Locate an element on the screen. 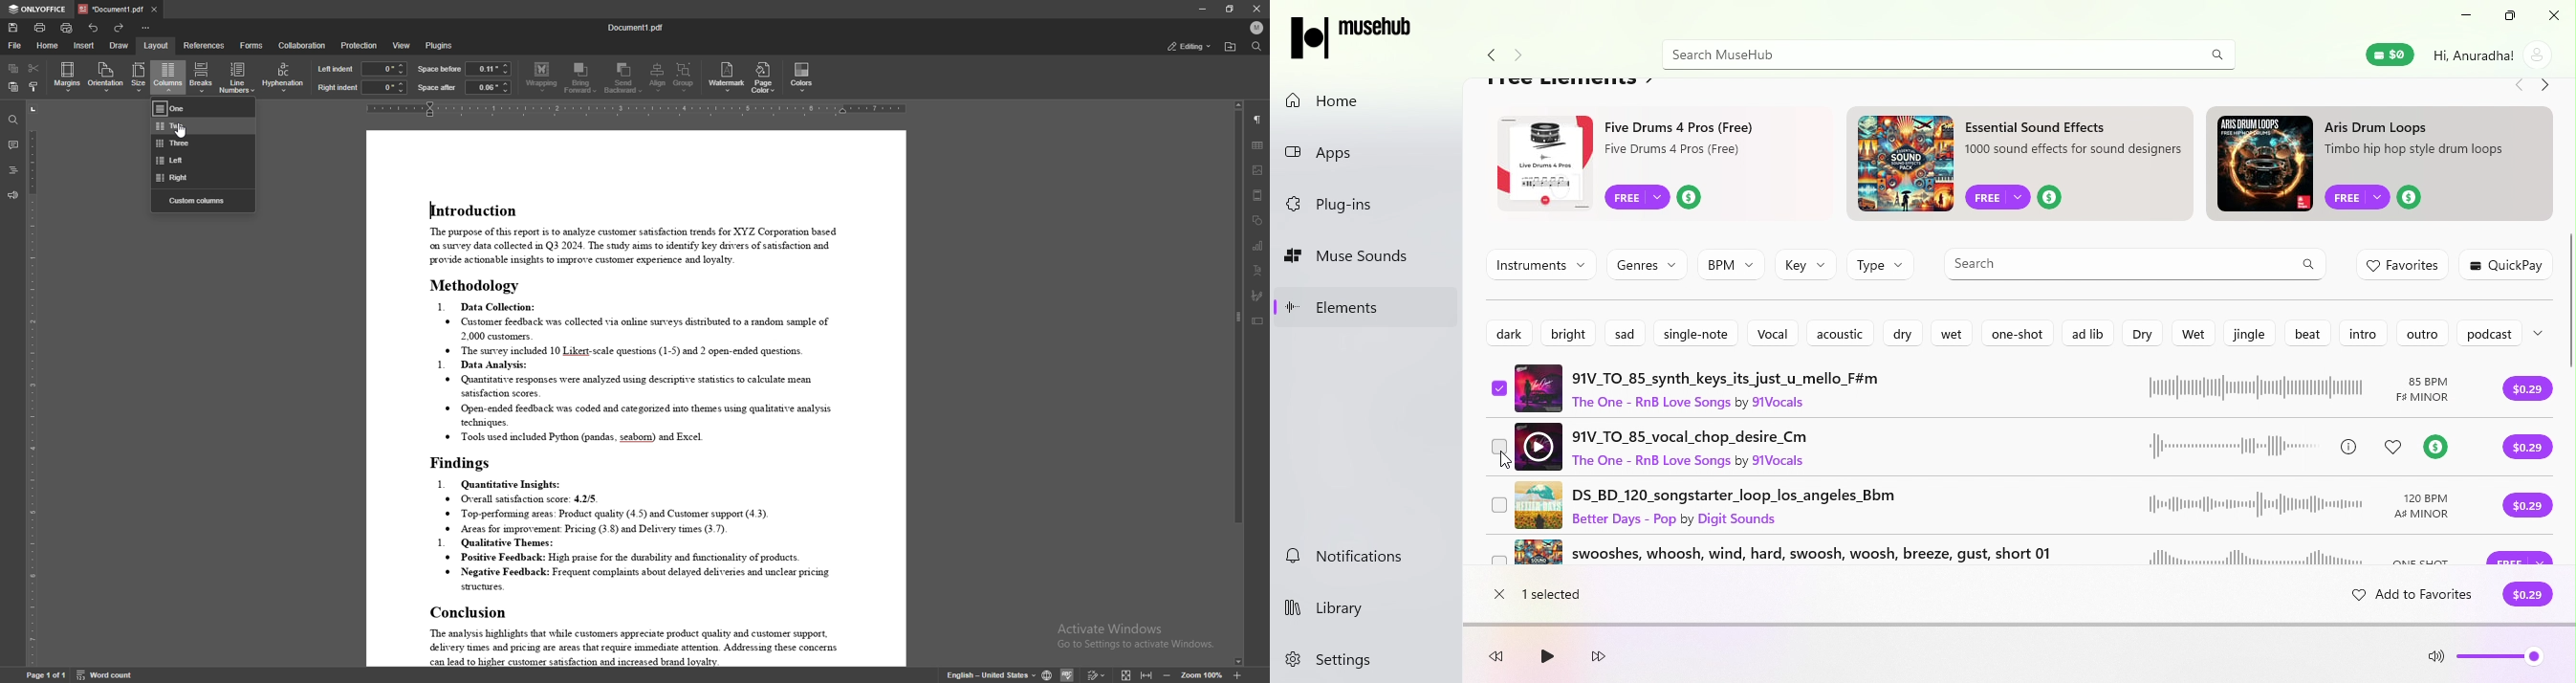 The height and width of the screenshot is (700, 2576). one column is located at coordinates (203, 108).